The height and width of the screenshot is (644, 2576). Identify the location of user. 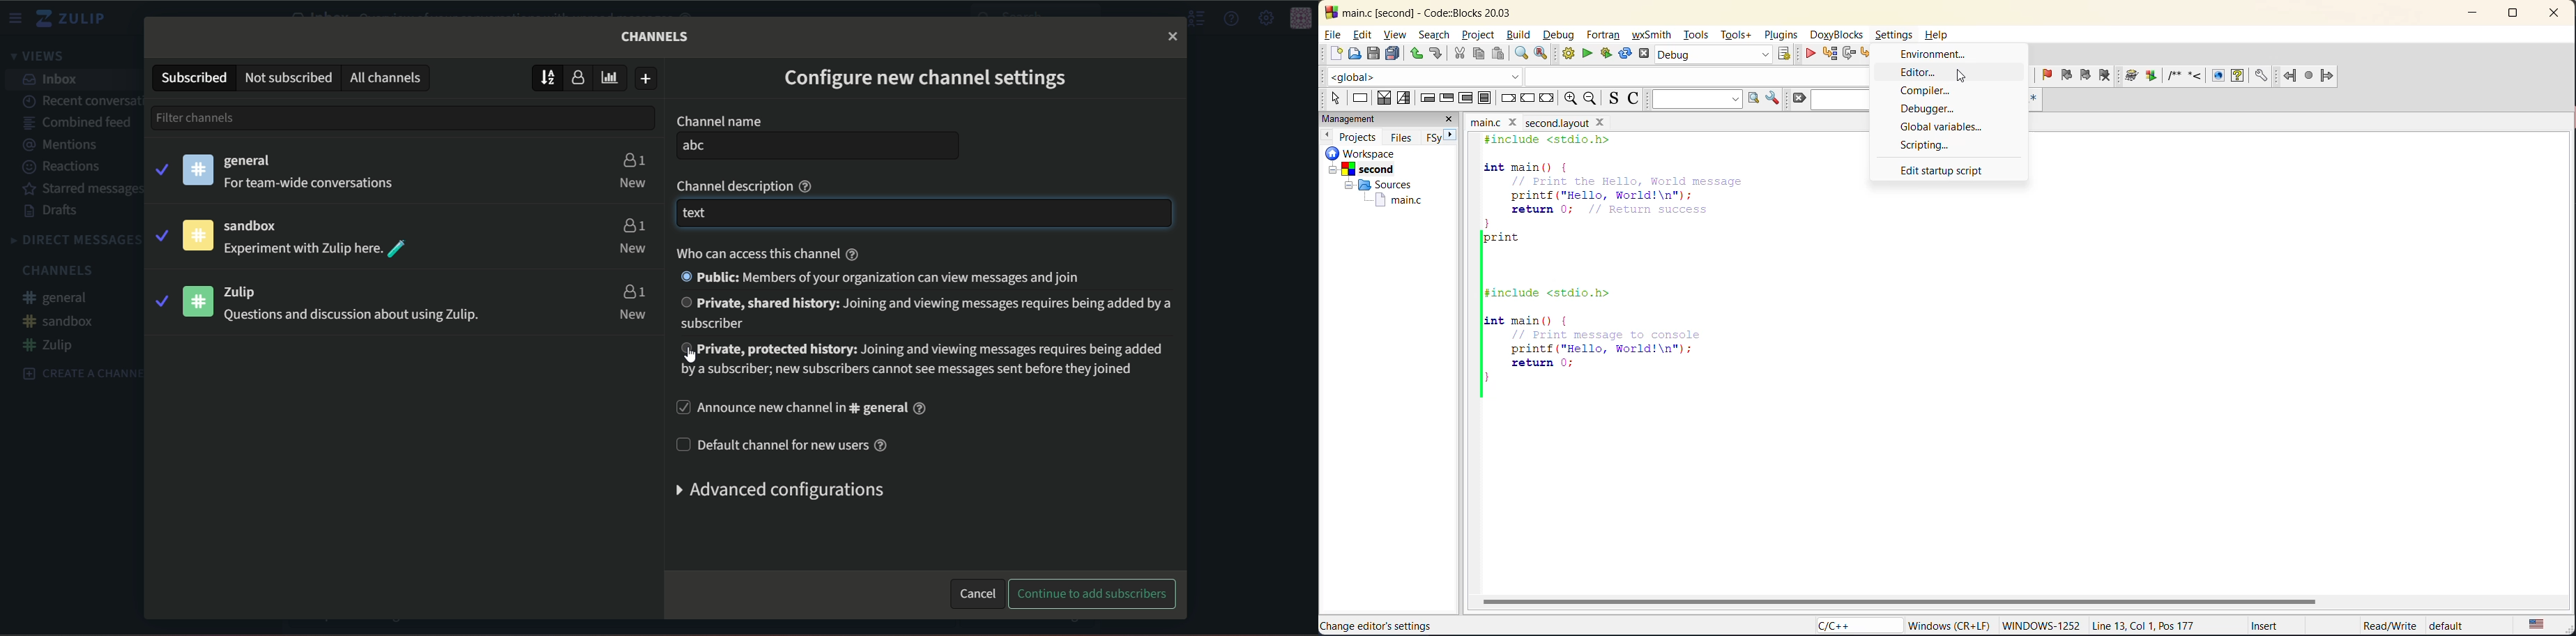
(582, 79).